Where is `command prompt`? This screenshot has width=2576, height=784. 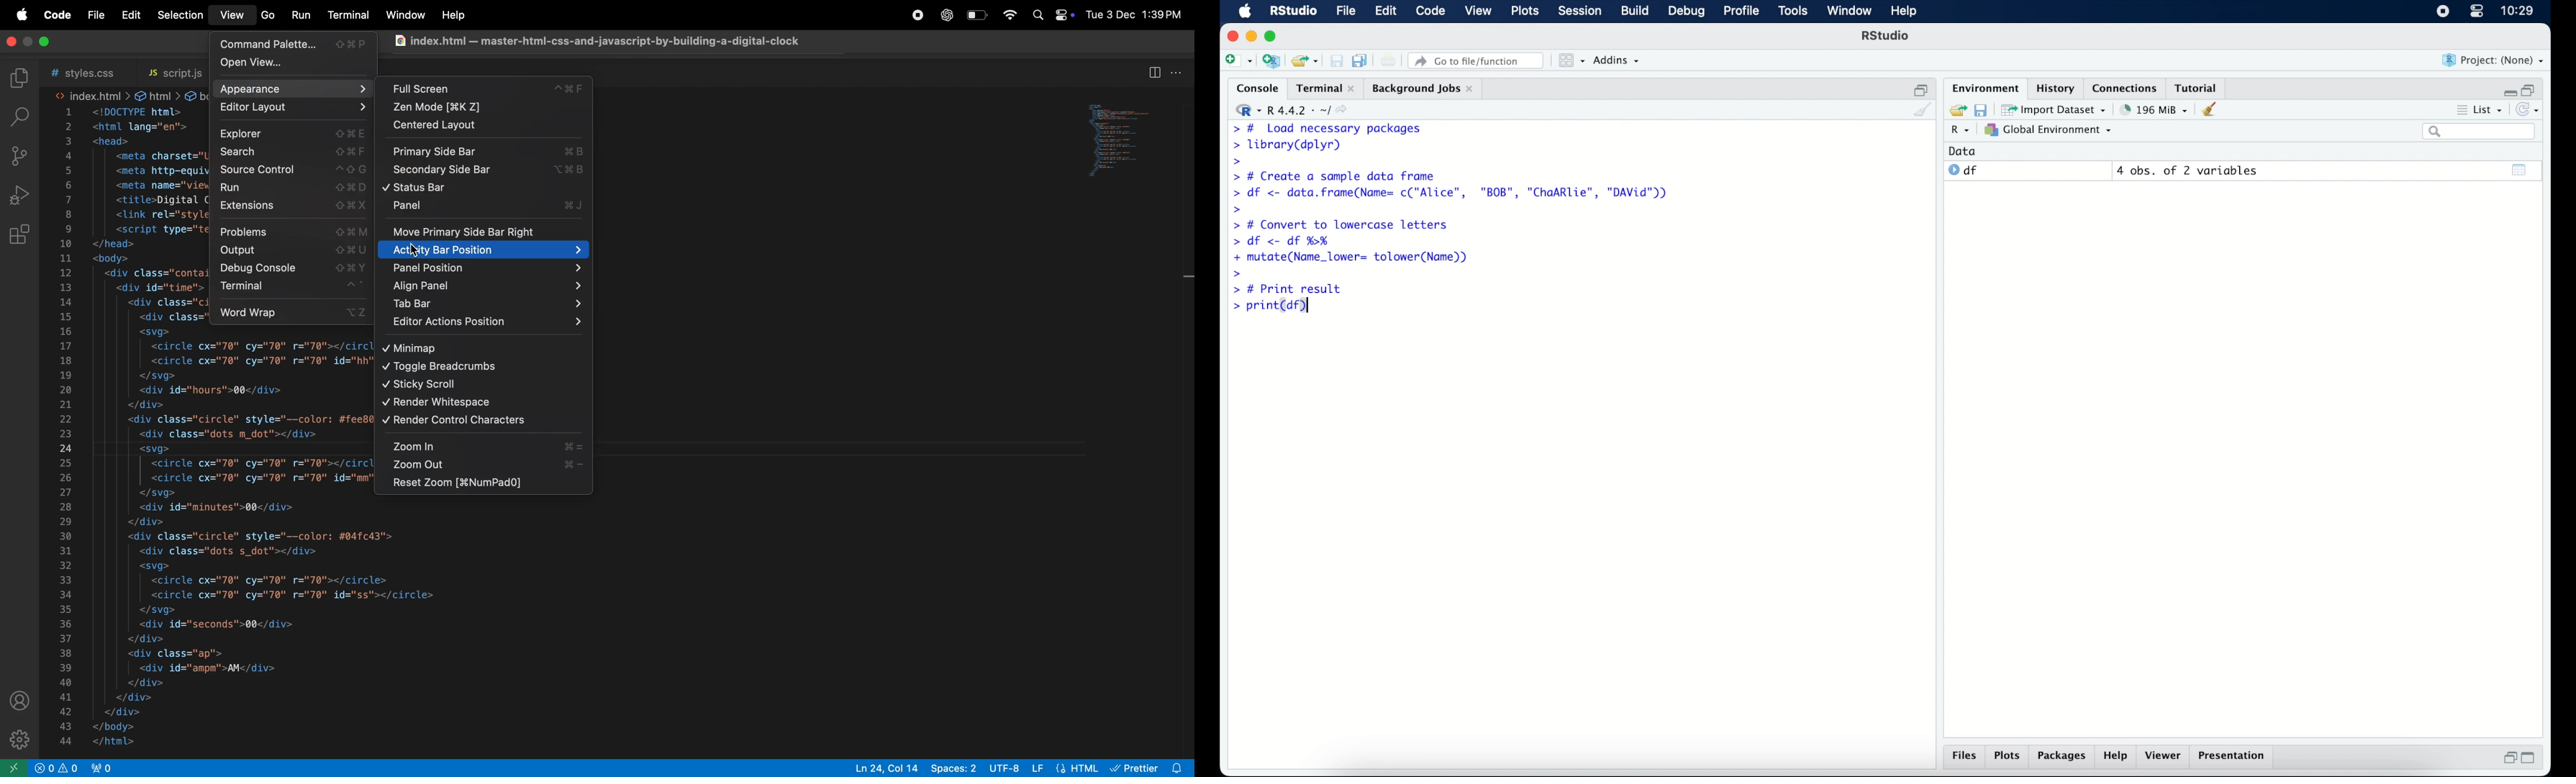 command prompt is located at coordinates (1234, 162).